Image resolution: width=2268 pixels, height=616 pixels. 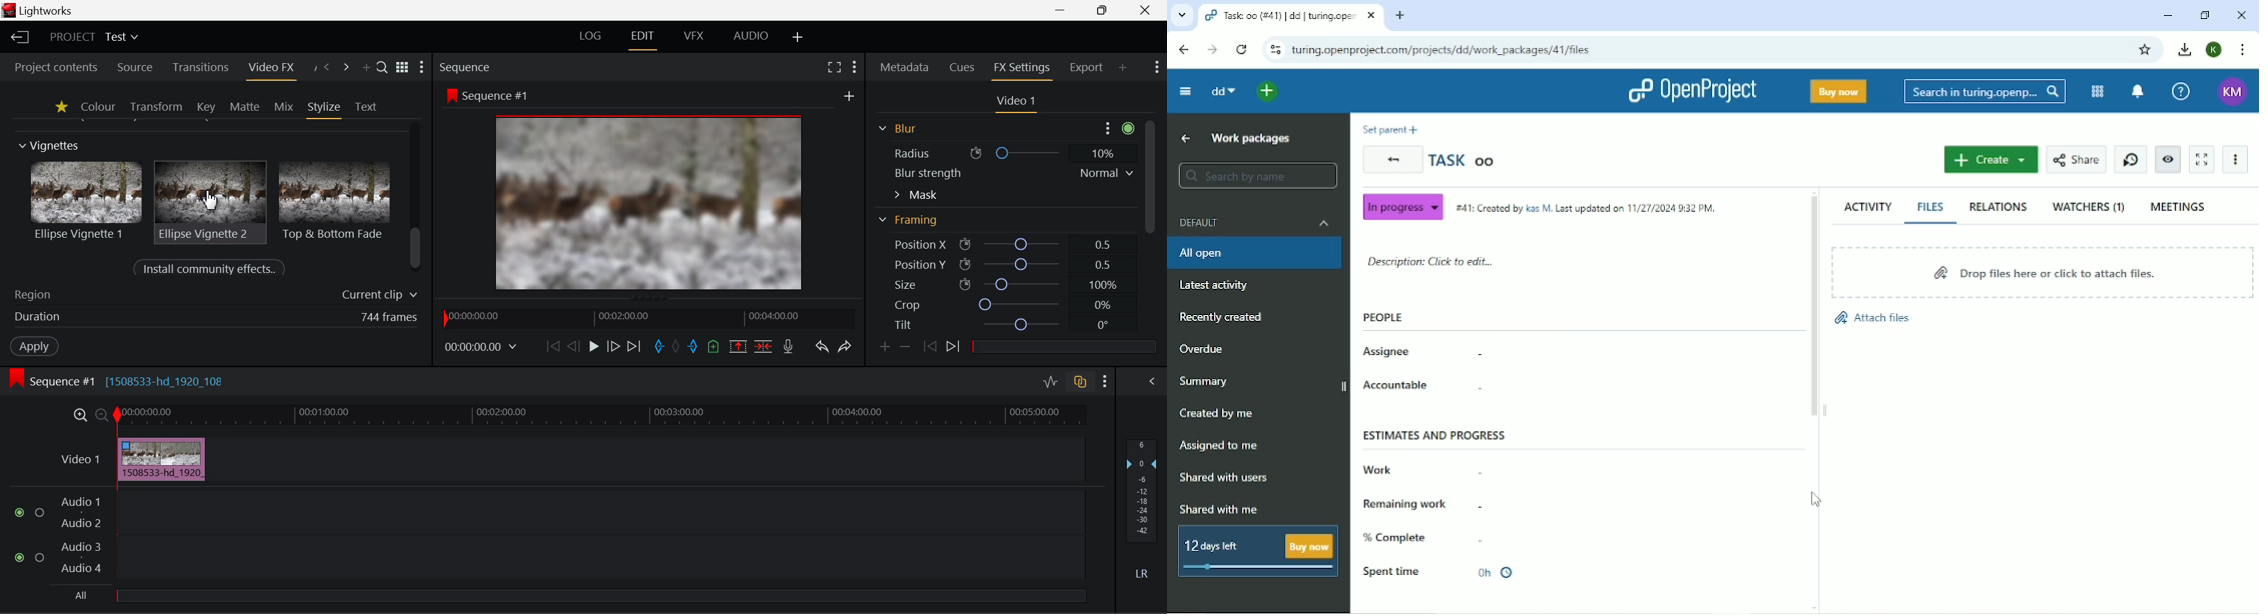 I want to click on Size, so click(x=1002, y=284).